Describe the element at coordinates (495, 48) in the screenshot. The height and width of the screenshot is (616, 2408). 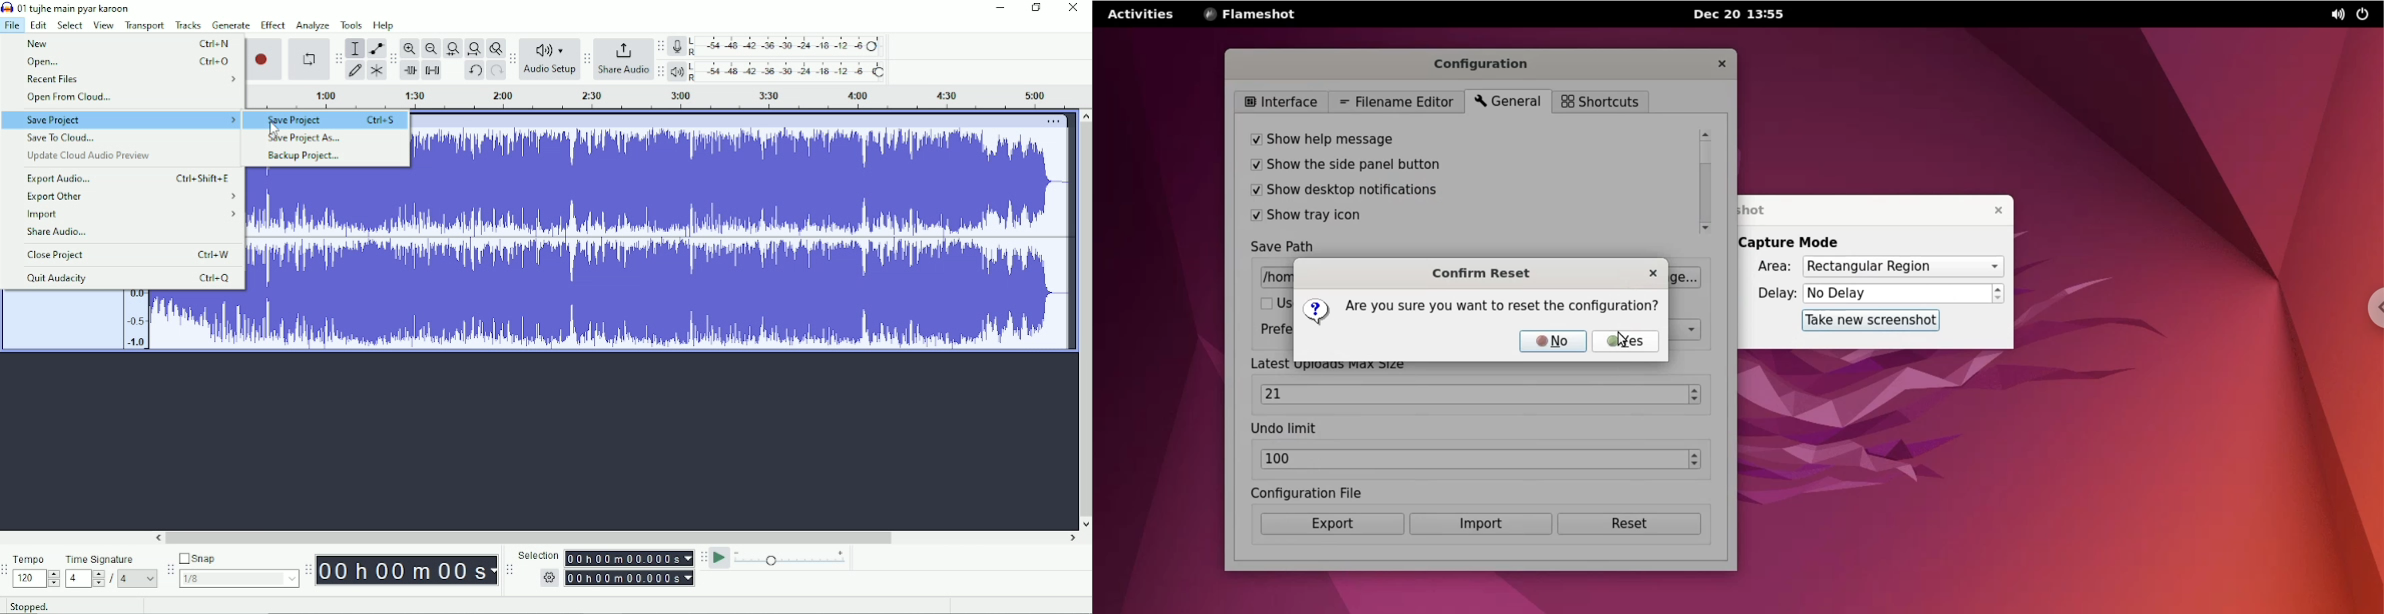
I see `Zoom toggle` at that location.